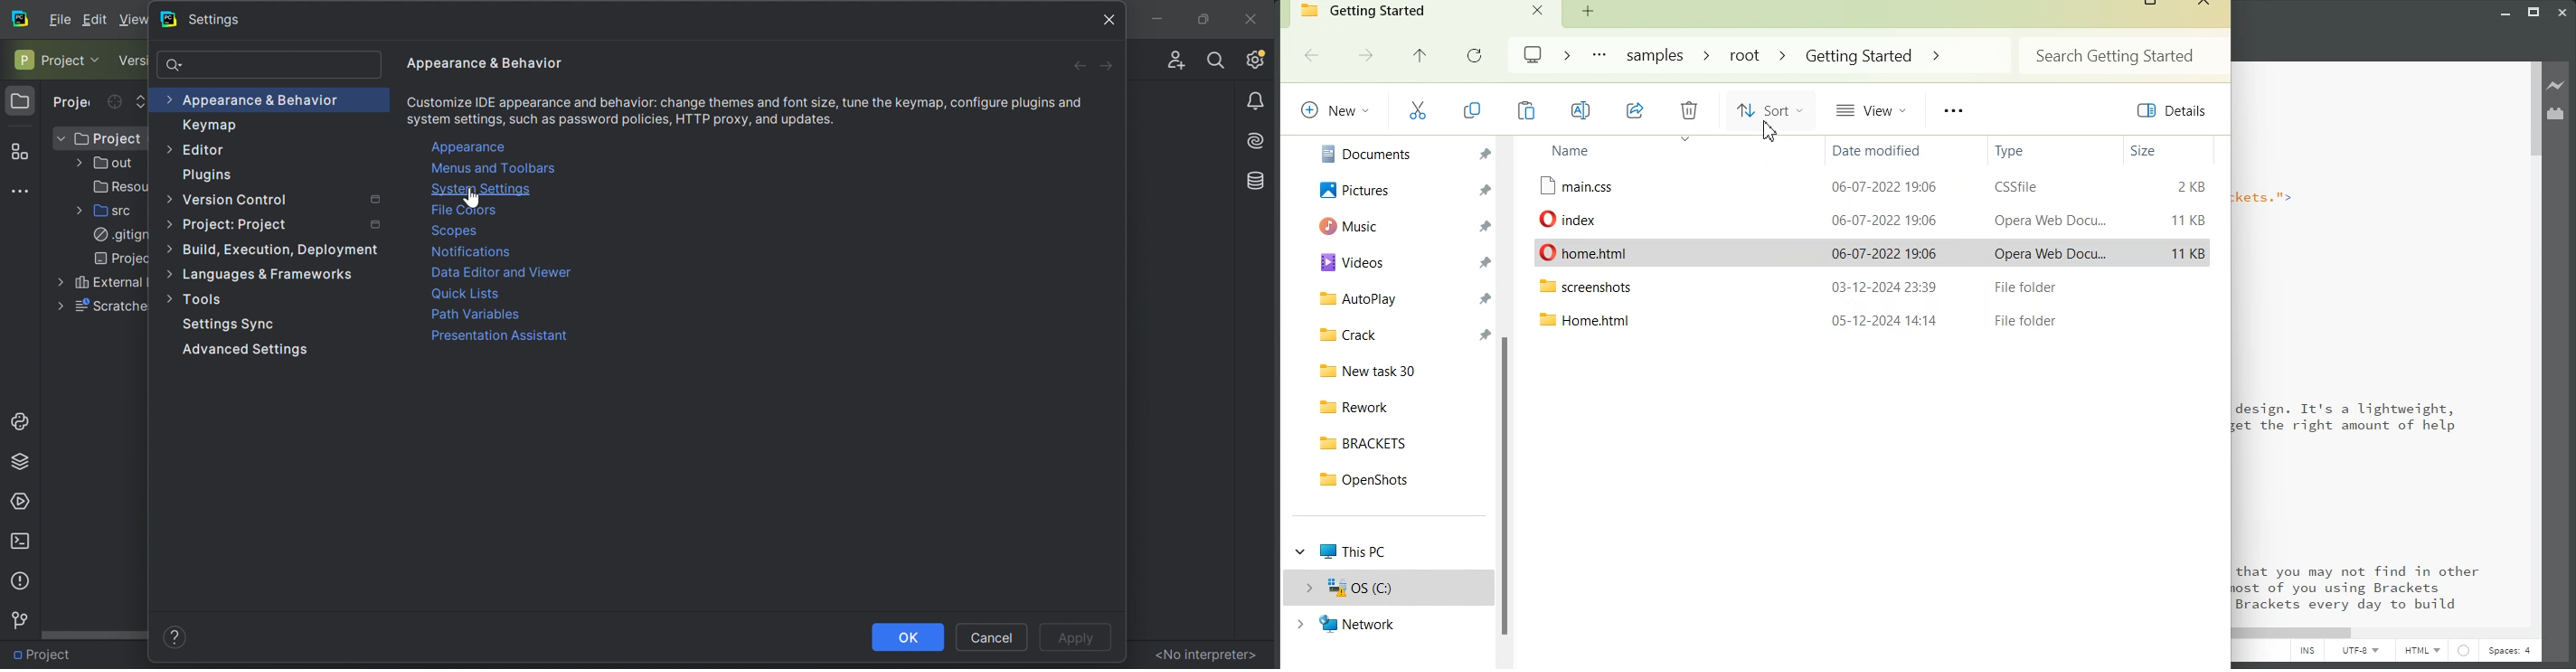  I want to click on Project, so click(106, 139).